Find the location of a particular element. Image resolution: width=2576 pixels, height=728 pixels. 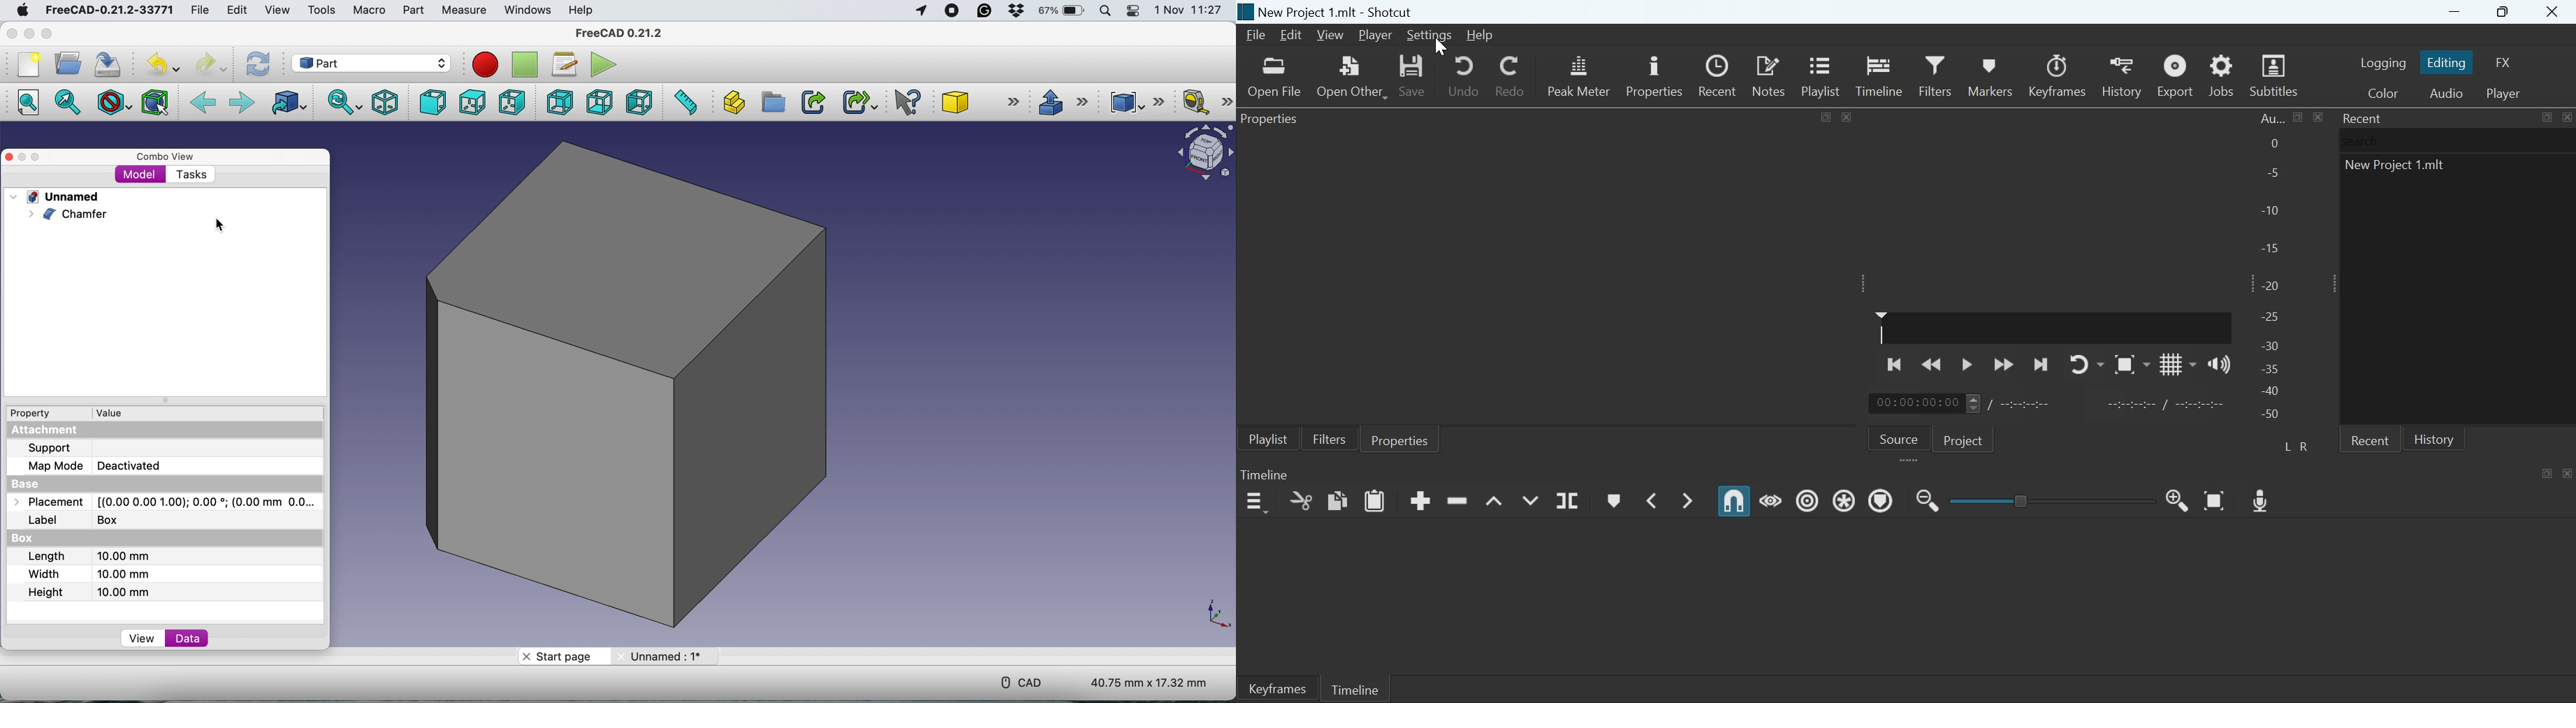

Edit is located at coordinates (1290, 35).